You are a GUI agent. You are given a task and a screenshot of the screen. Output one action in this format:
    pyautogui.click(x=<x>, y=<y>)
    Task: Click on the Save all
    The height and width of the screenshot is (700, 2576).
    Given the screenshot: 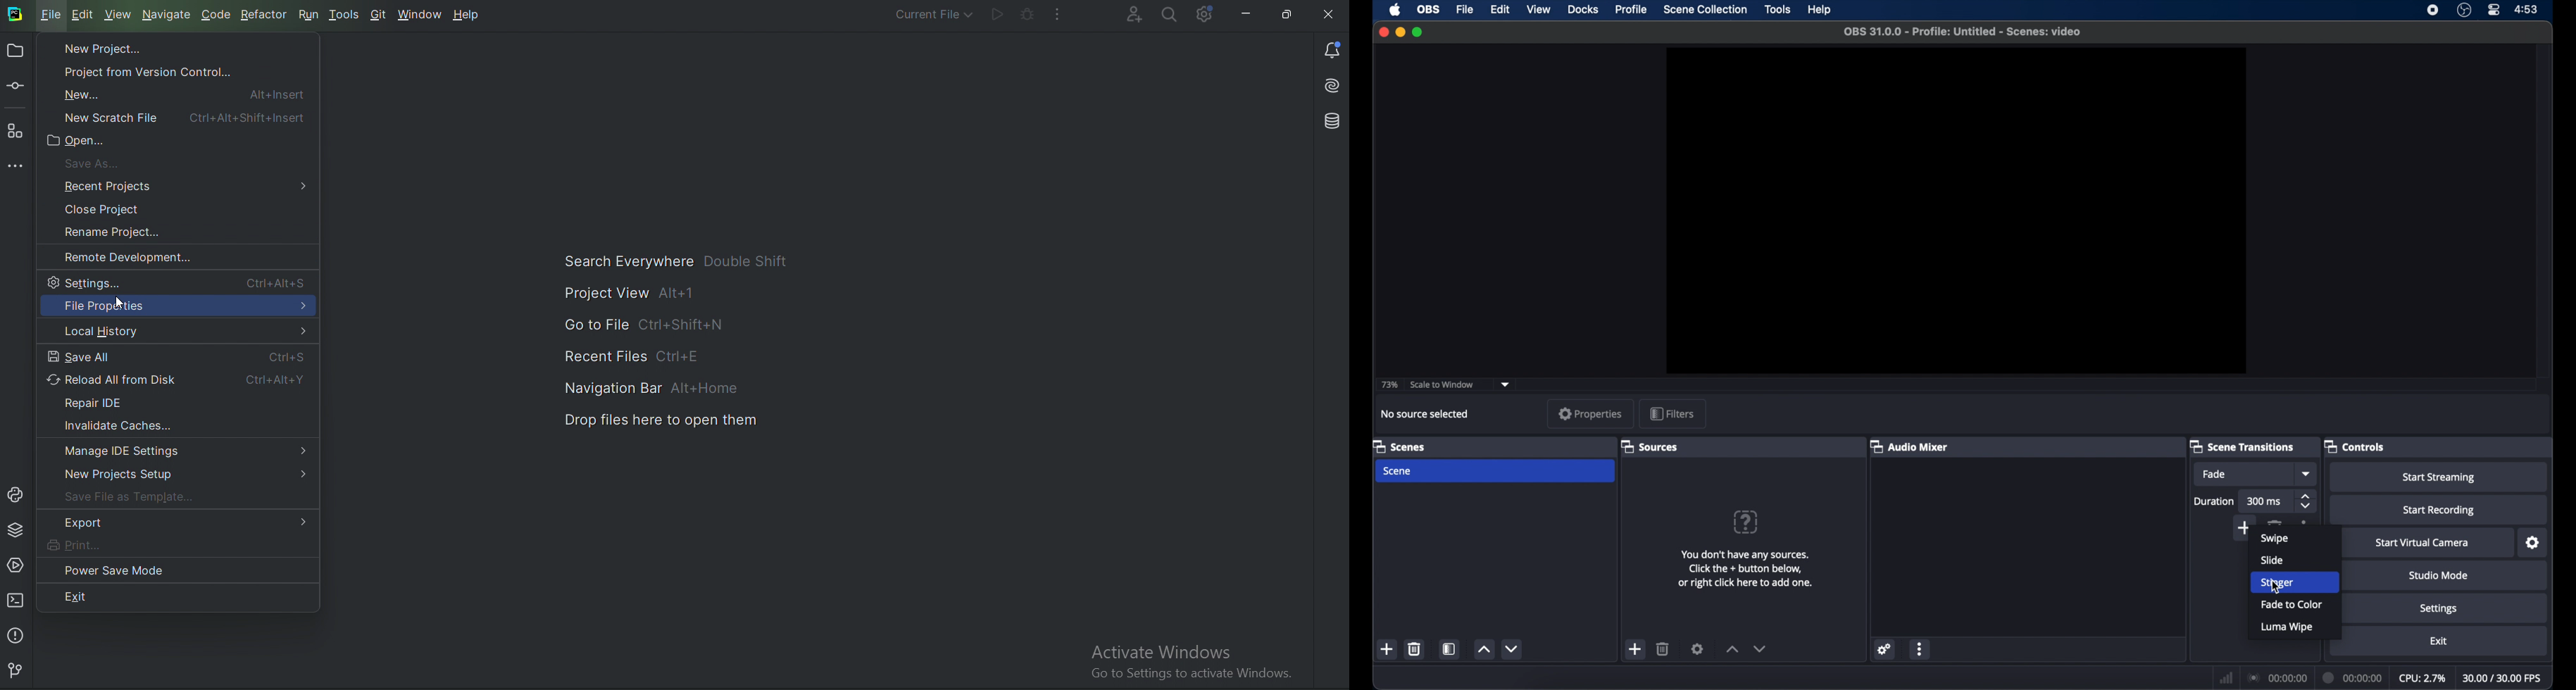 What is the action you would take?
    pyautogui.click(x=177, y=356)
    